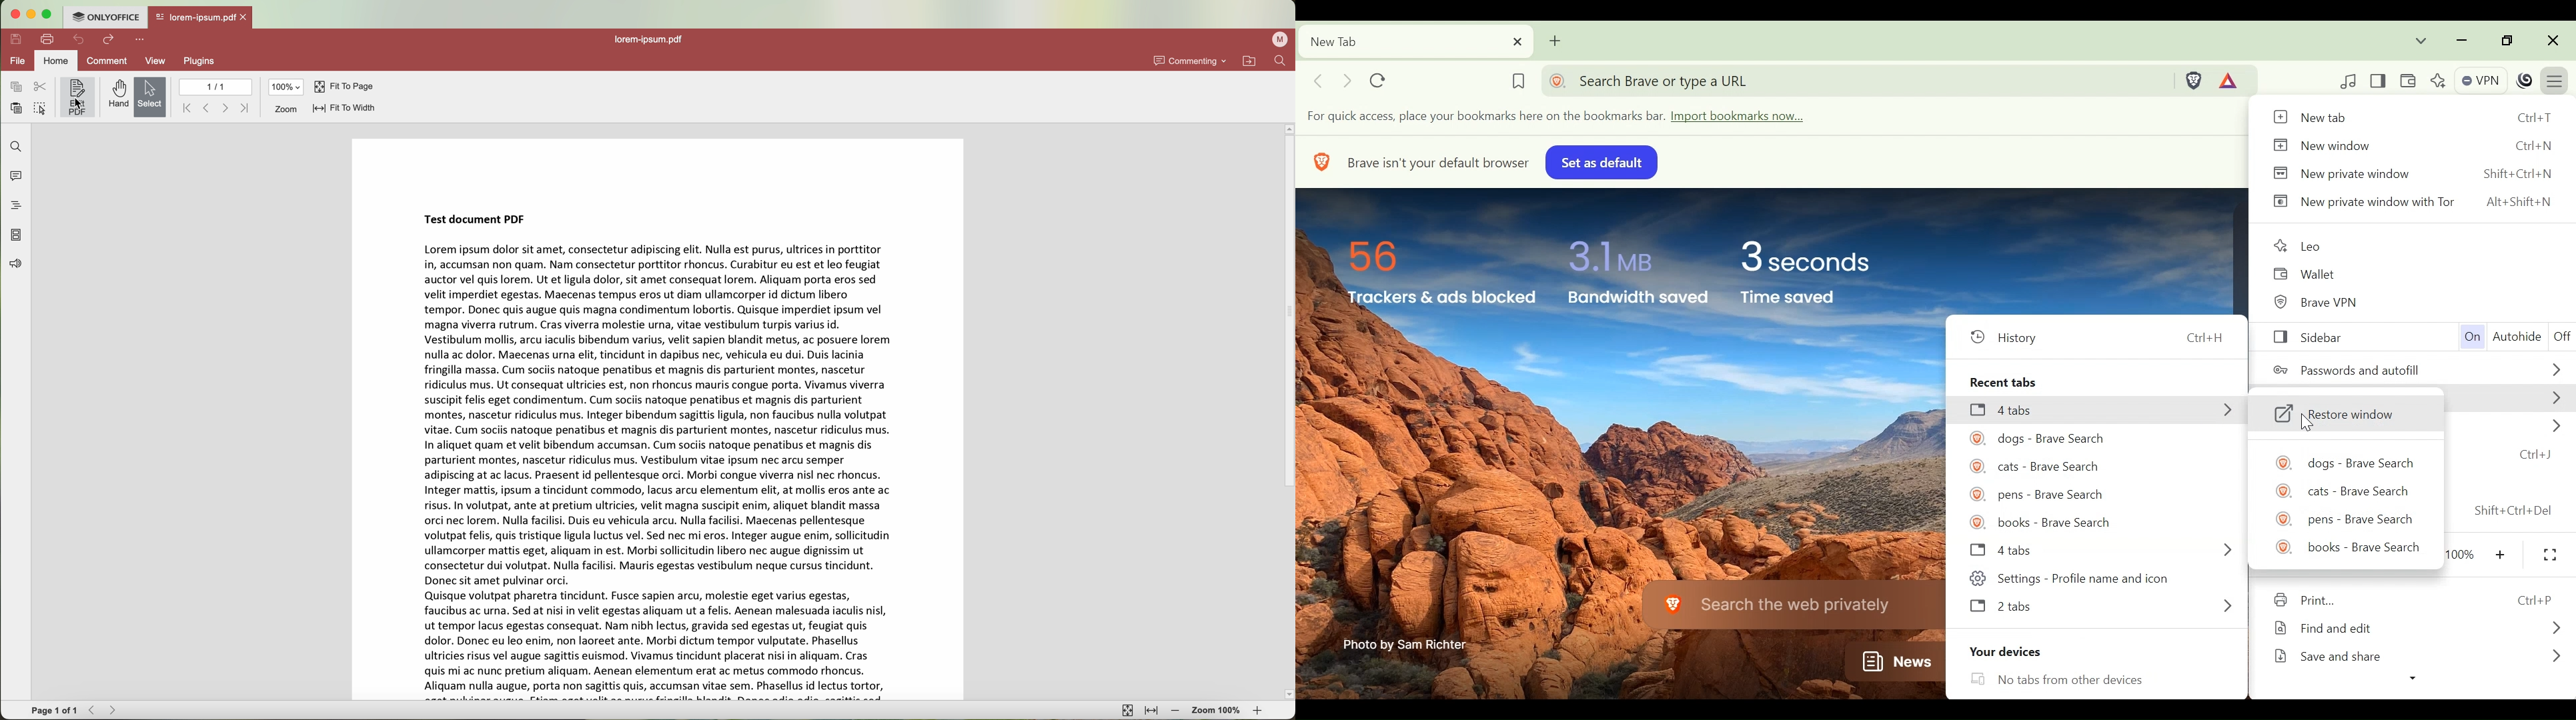  What do you see at coordinates (202, 62) in the screenshot?
I see `plugins` at bounding box center [202, 62].